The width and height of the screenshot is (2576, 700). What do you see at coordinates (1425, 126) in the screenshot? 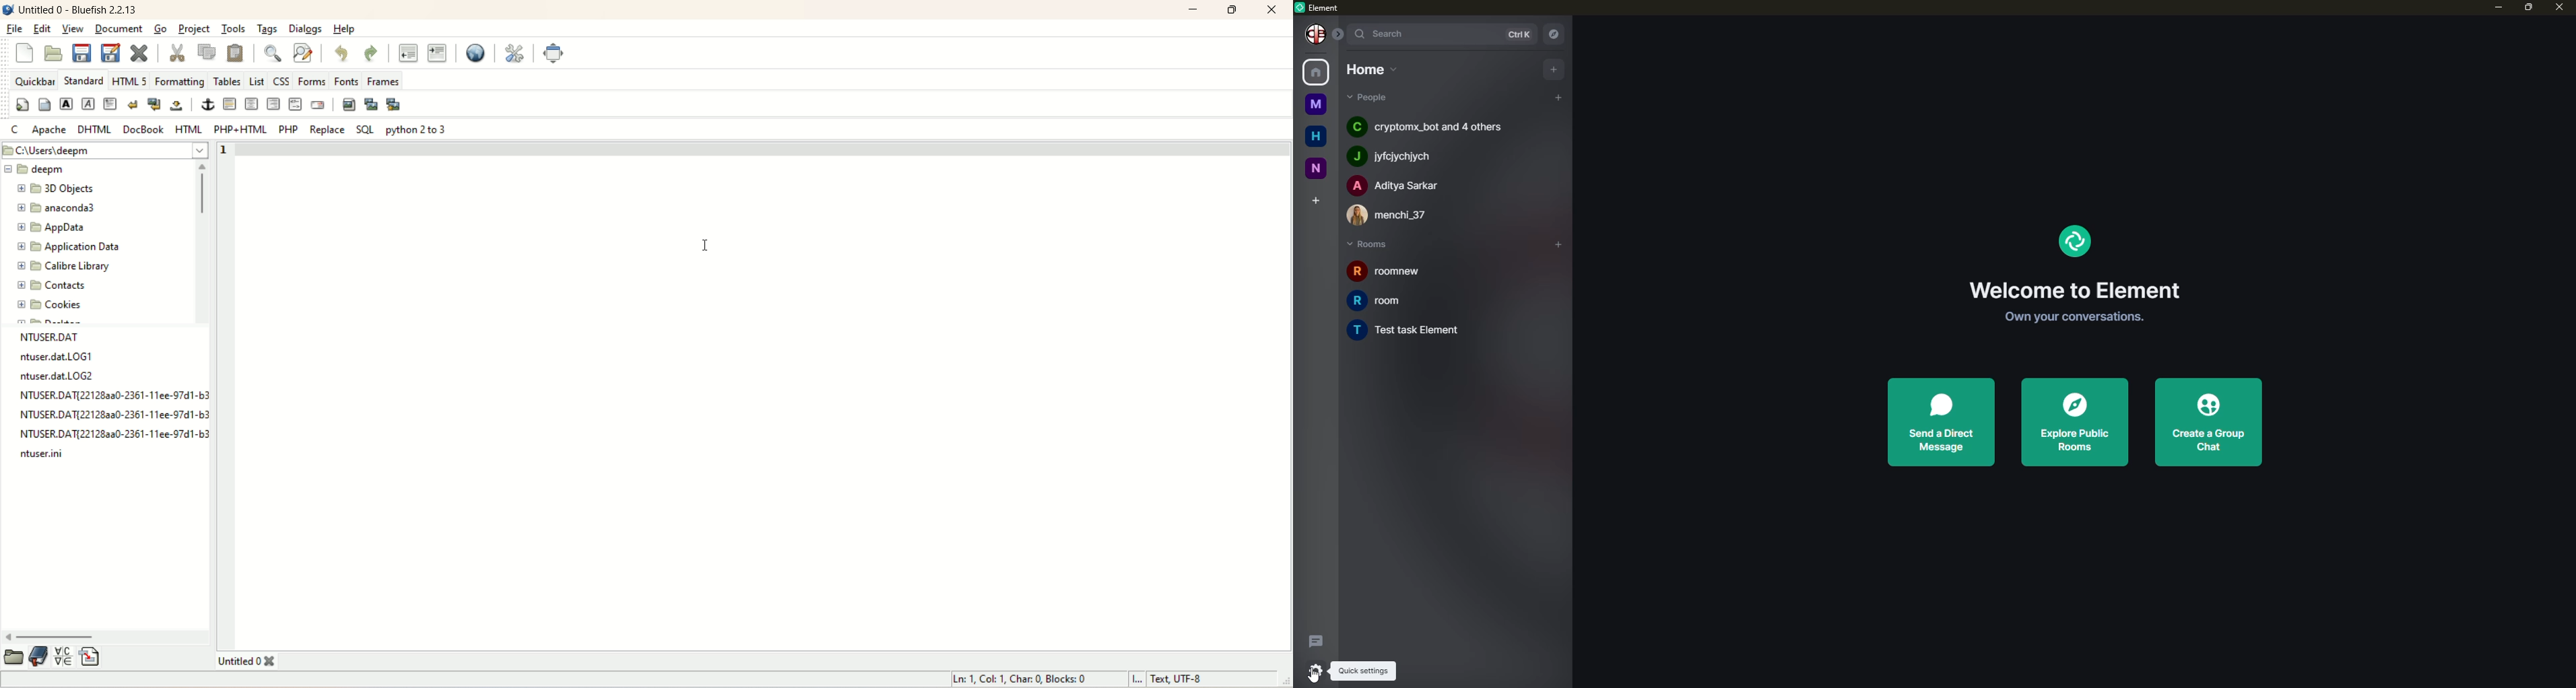
I see `people` at bounding box center [1425, 126].